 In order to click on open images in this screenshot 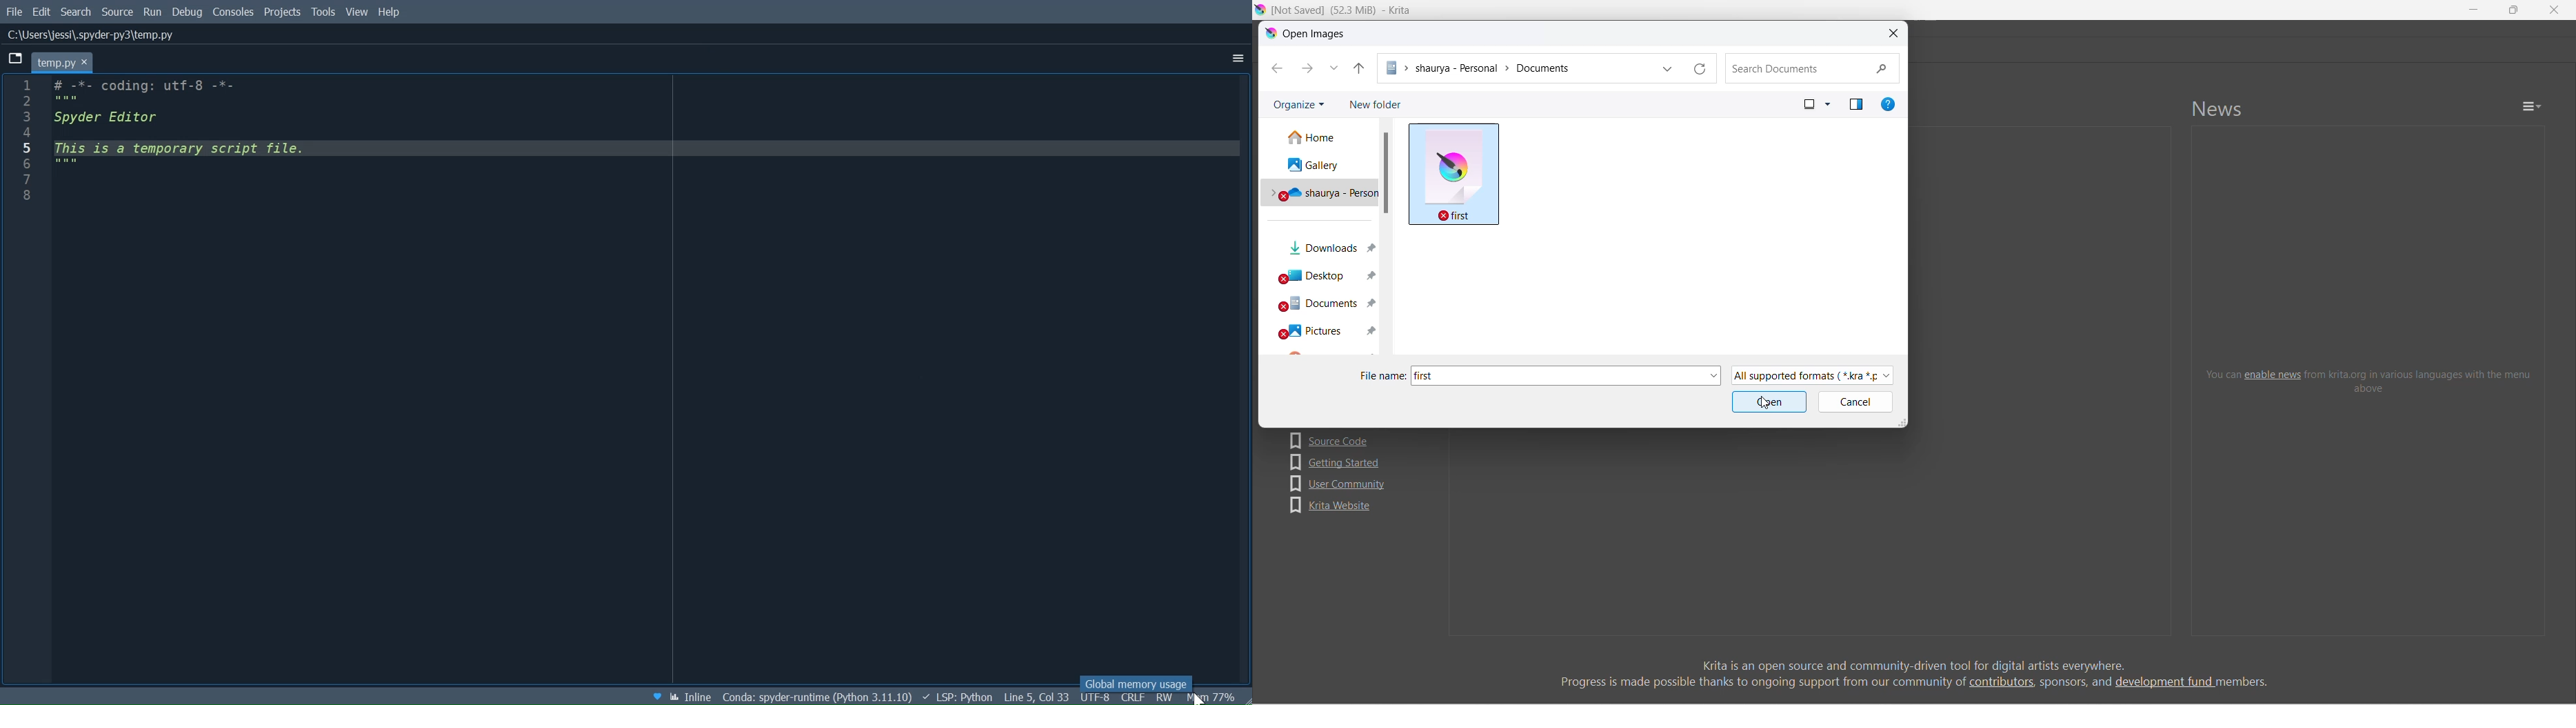, I will do `click(1307, 34)`.